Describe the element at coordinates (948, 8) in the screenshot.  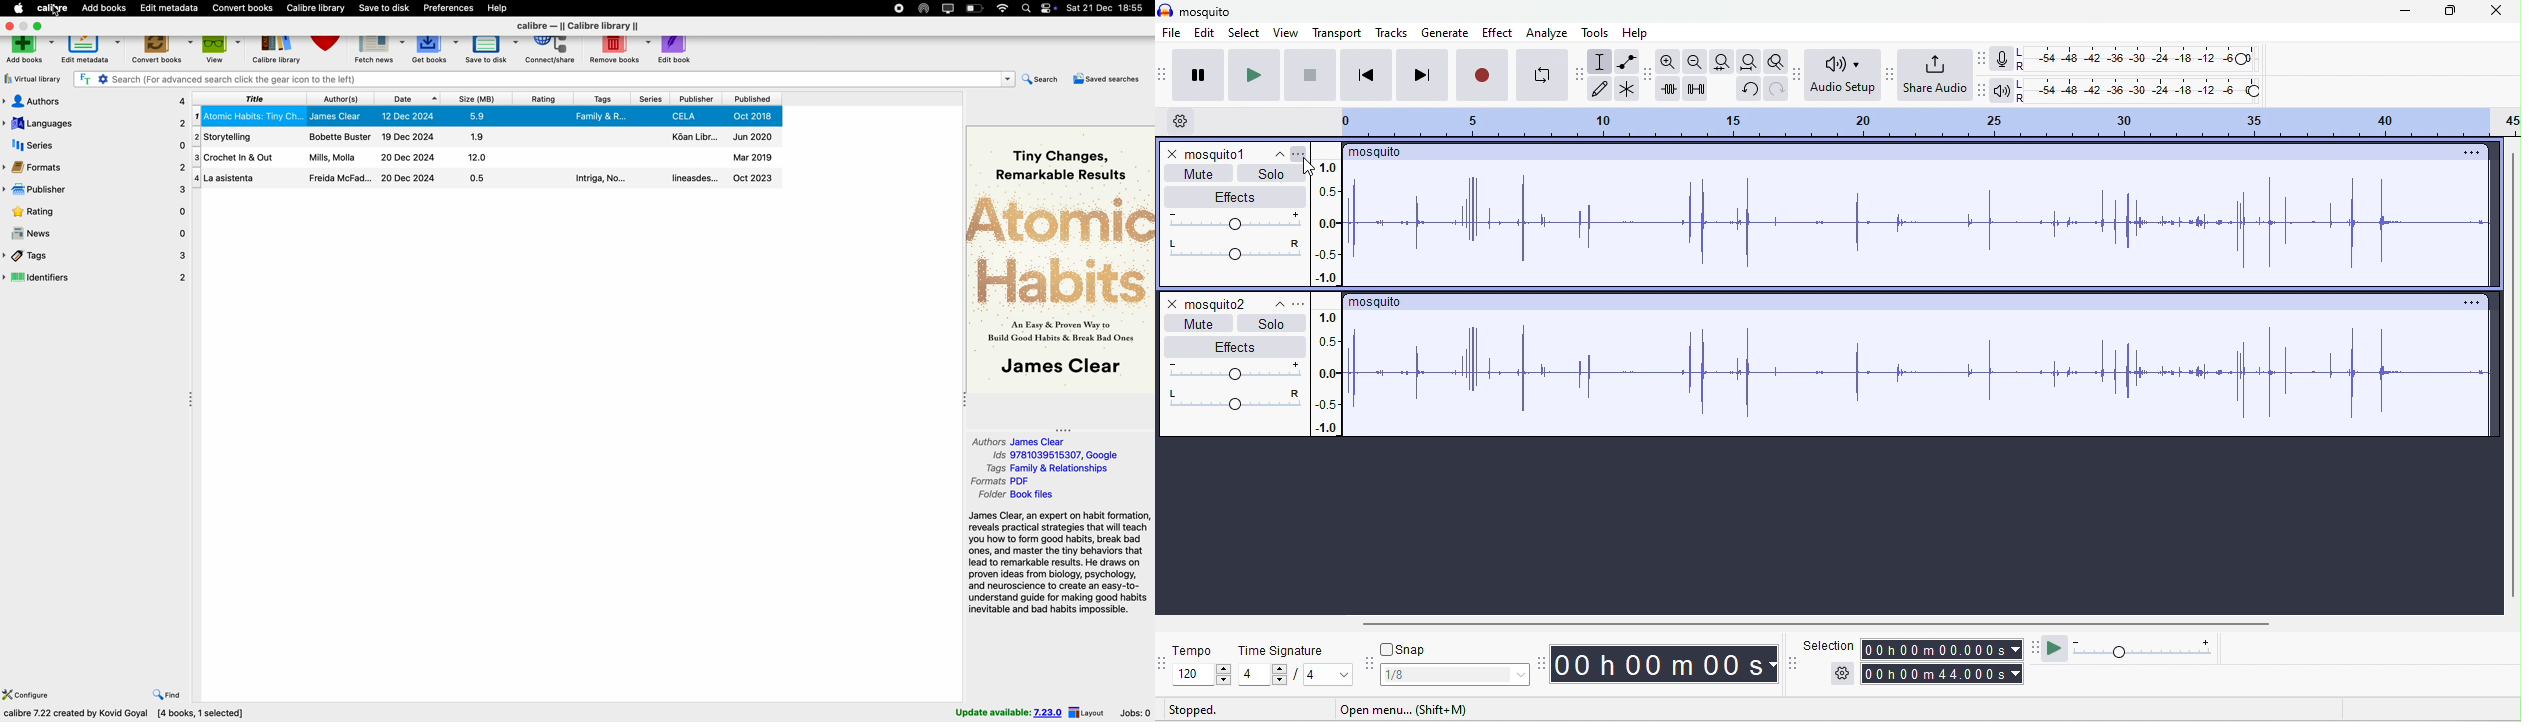
I see `screen` at that location.